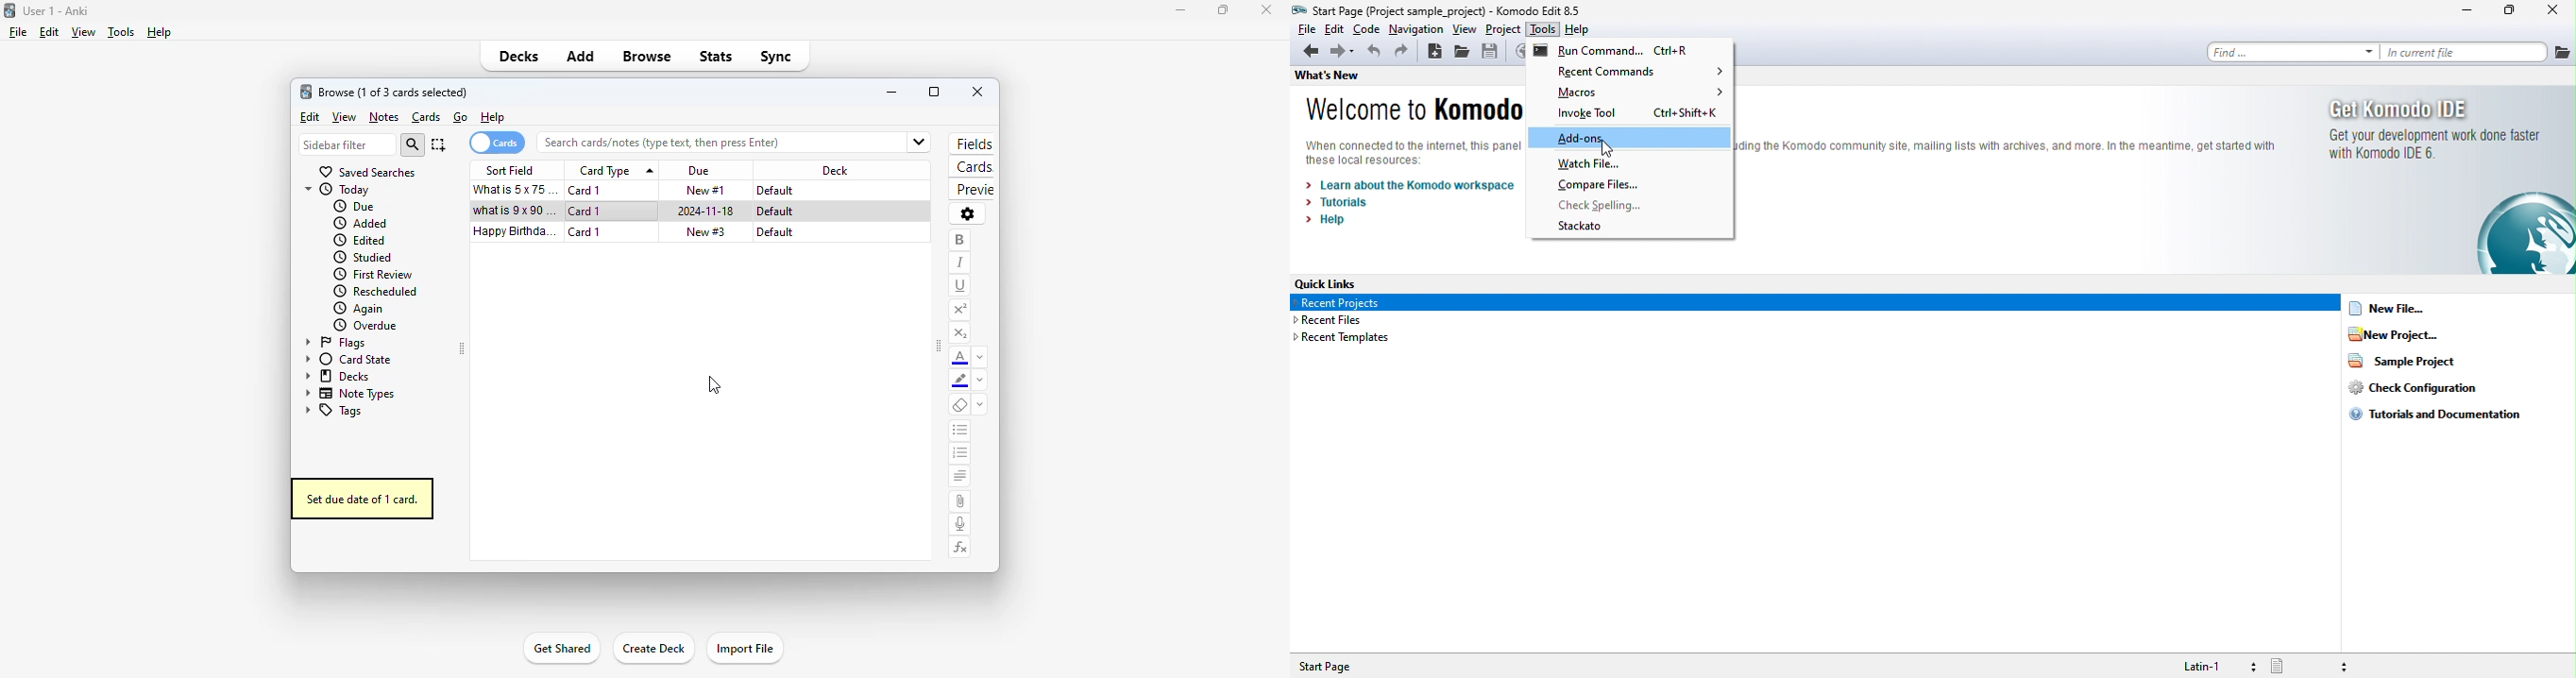 This screenshot has height=700, width=2576. Describe the element at coordinates (305, 92) in the screenshot. I see `logo` at that location.